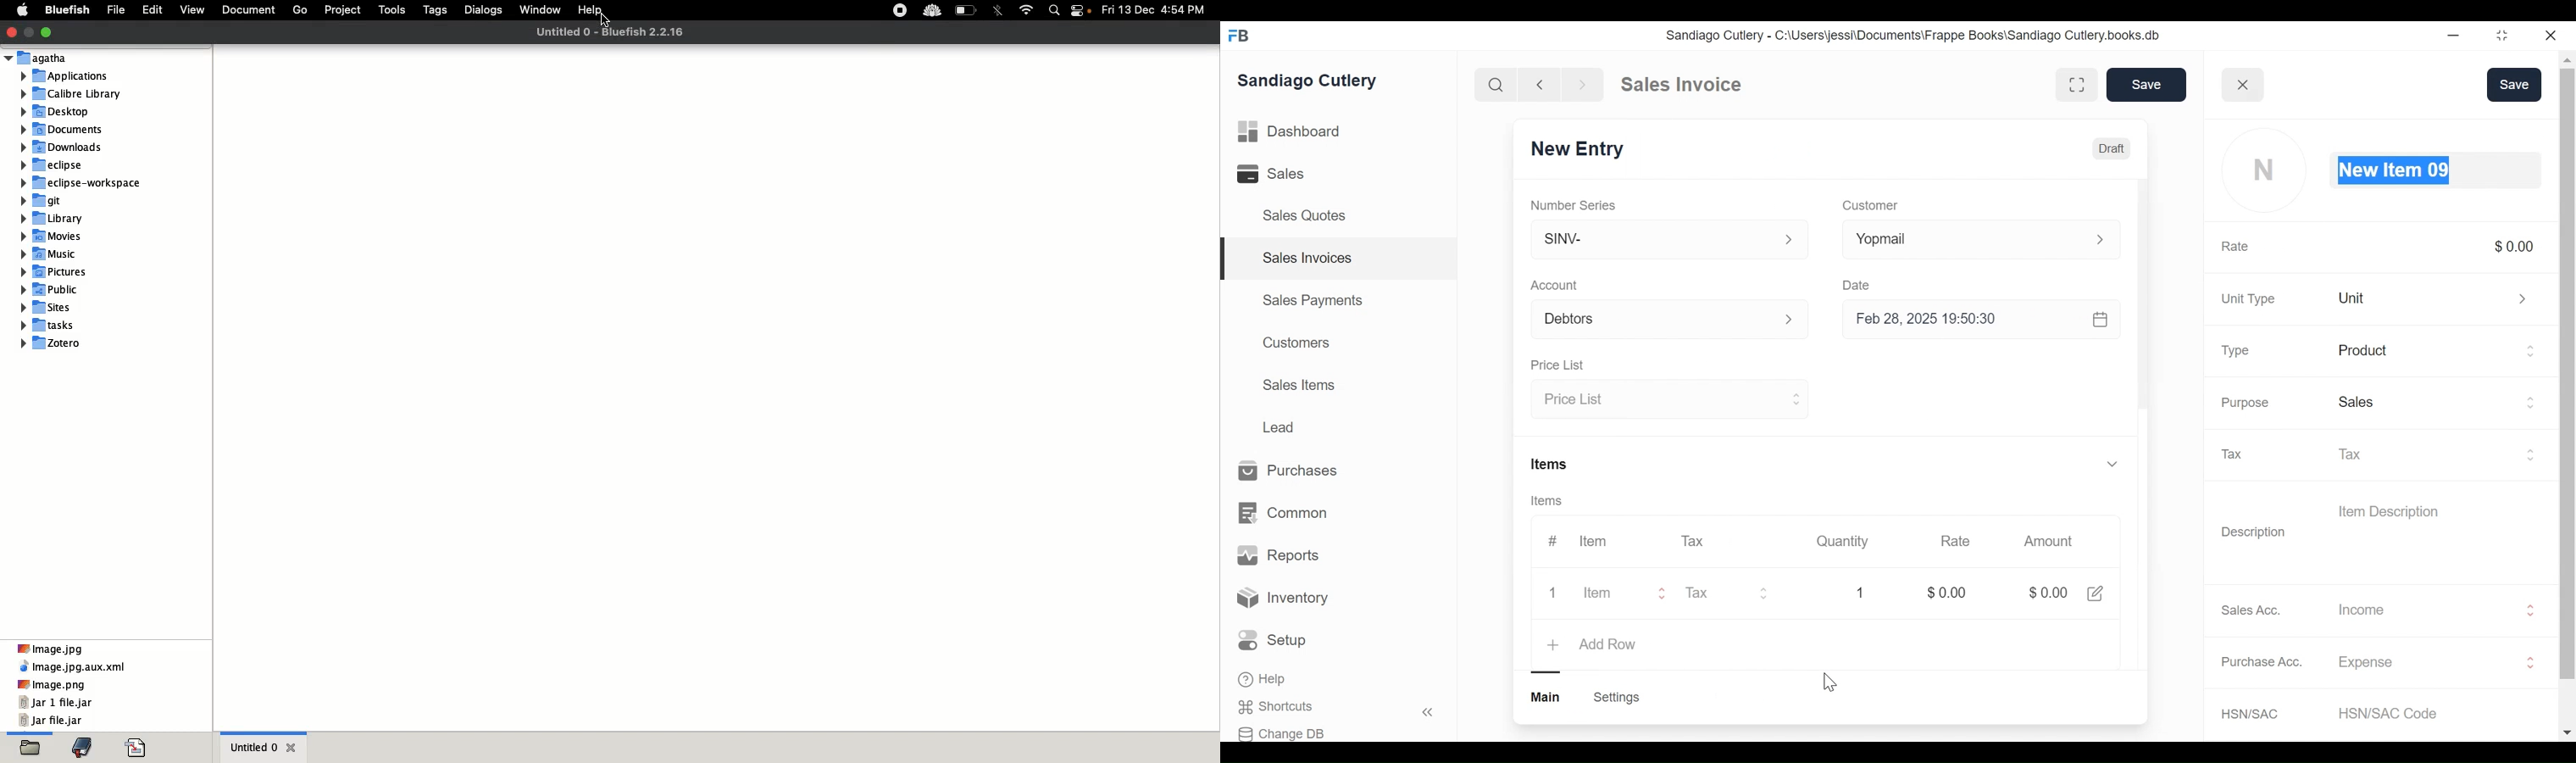 The height and width of the screenshot is (784, 2576). I want to click on Sales, so click(1273, 173).